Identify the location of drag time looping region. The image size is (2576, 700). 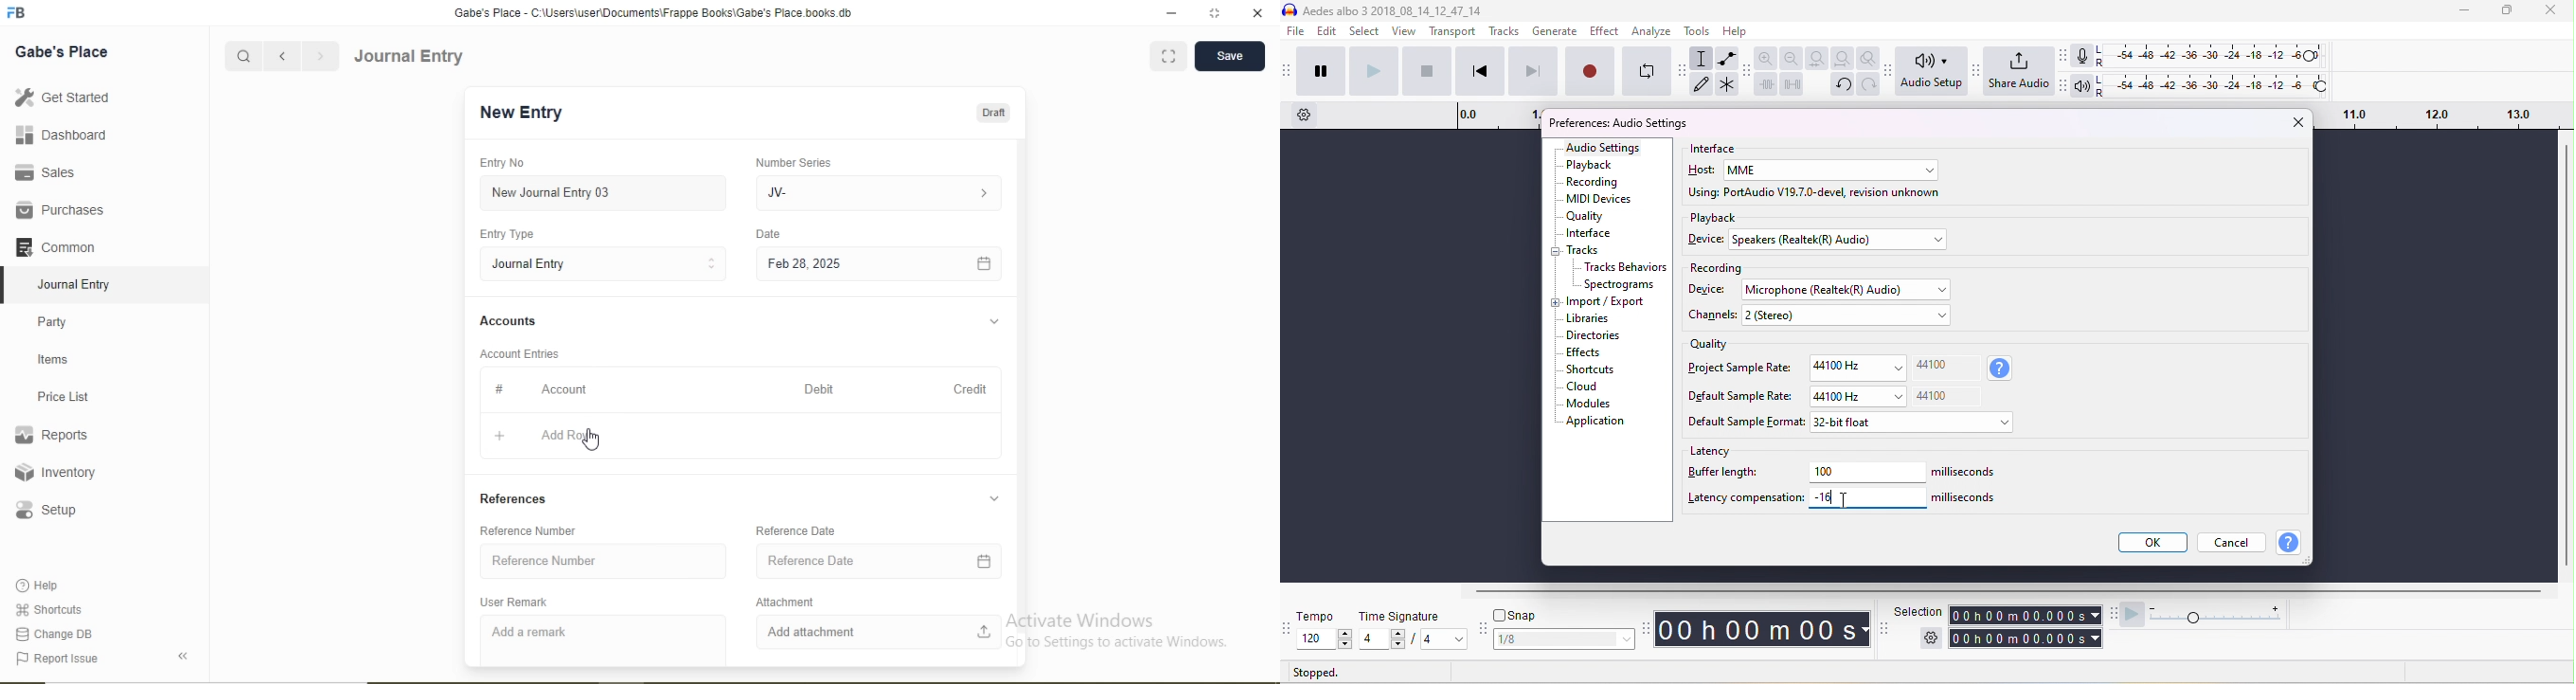
(2440, 117).